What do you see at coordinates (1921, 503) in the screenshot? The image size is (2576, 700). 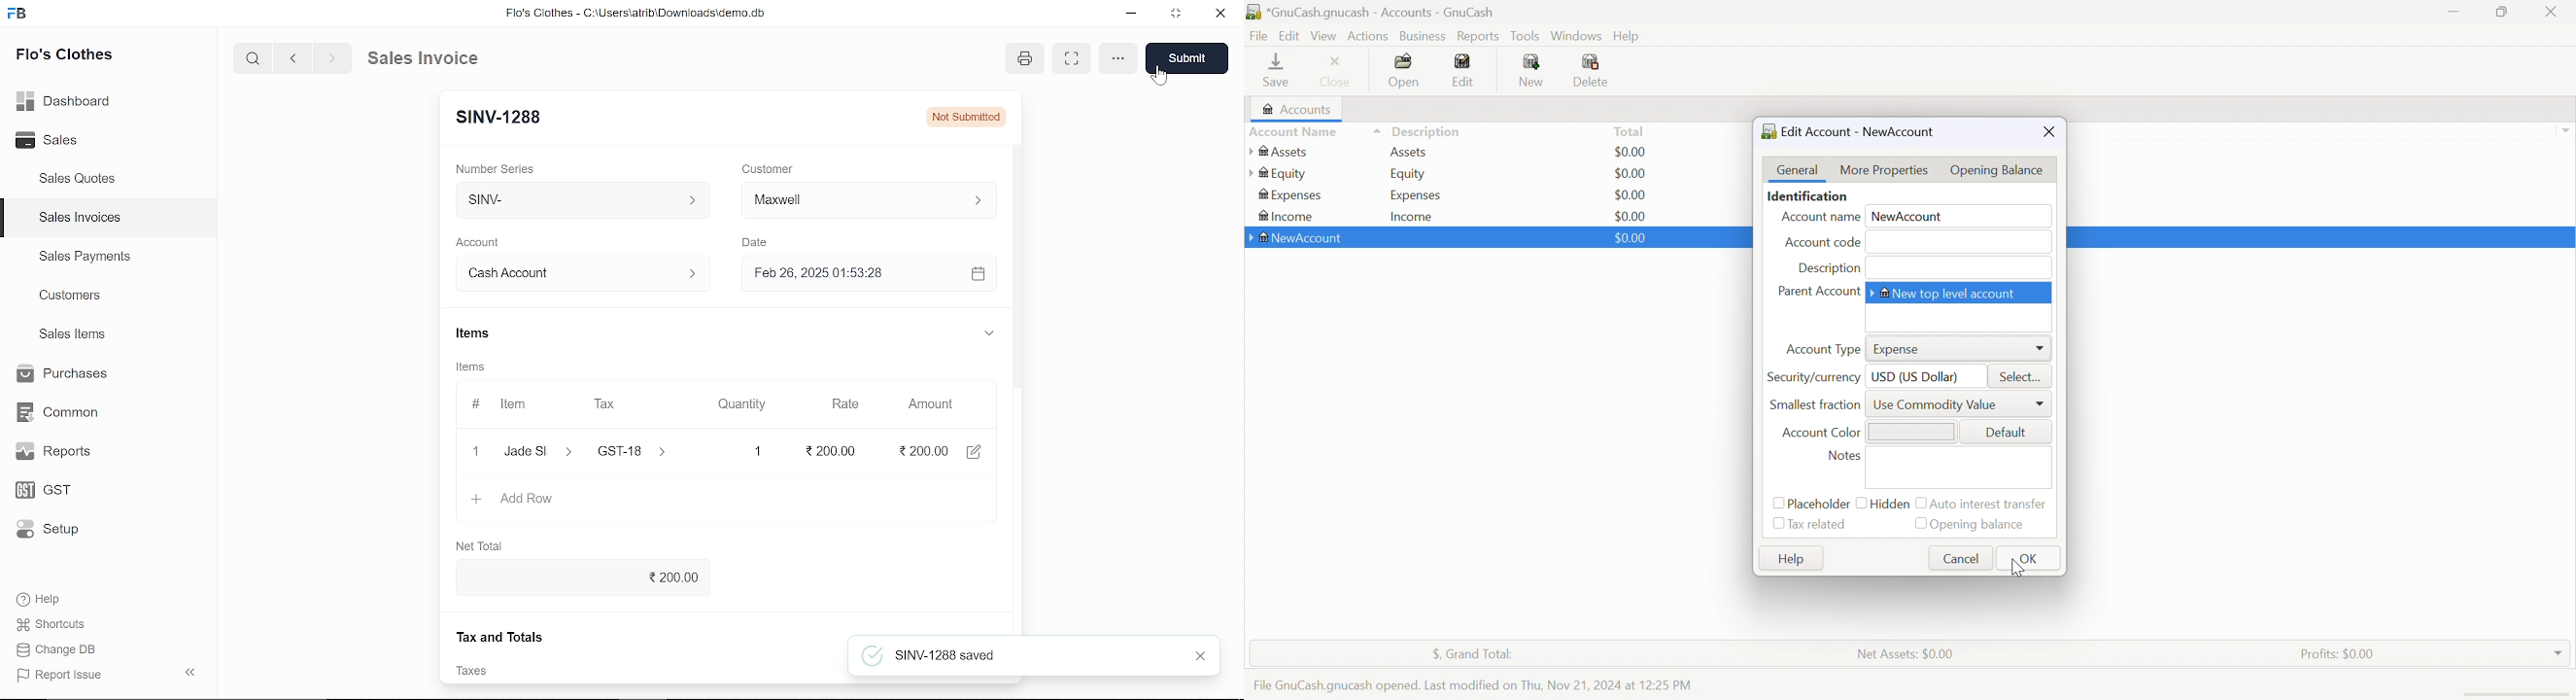 I see `checkbox` at bounding box center [1921, 503].